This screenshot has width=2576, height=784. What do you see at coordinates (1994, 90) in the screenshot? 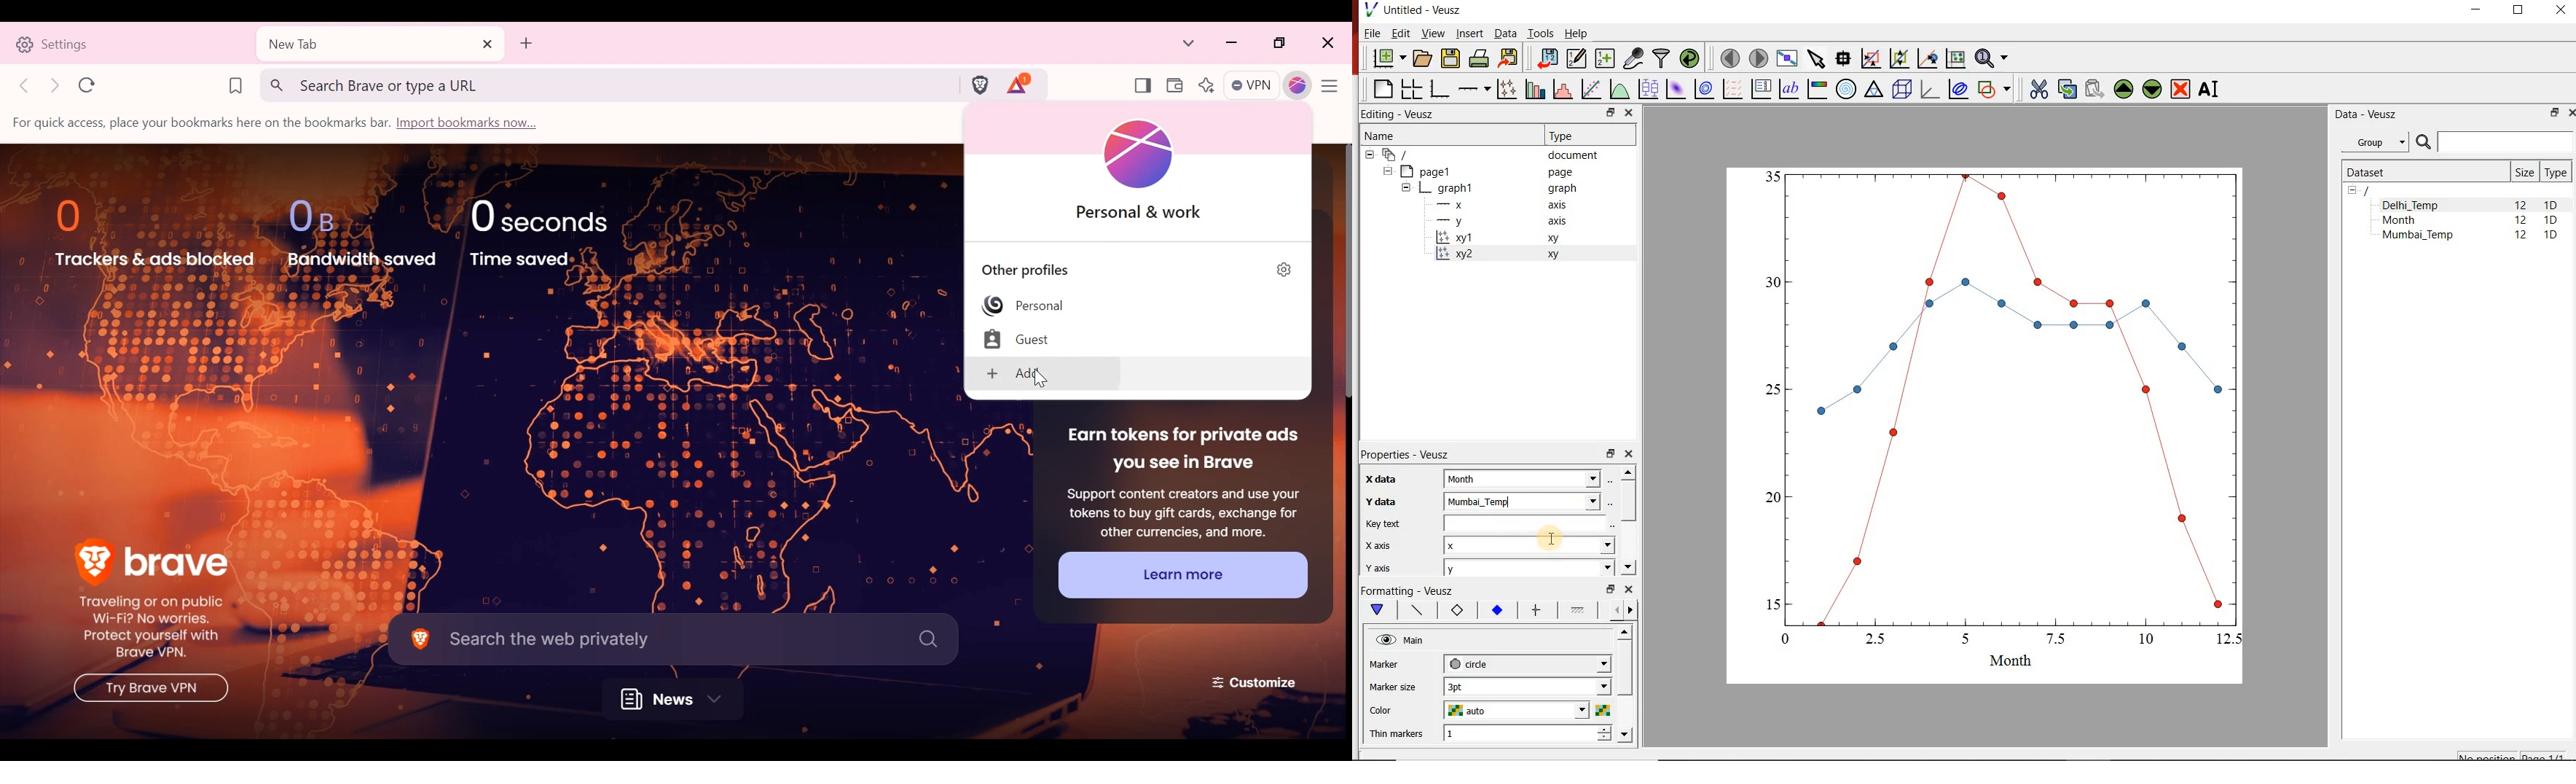
I see `add a shape to the plot` at bounding box center [1994, 90].